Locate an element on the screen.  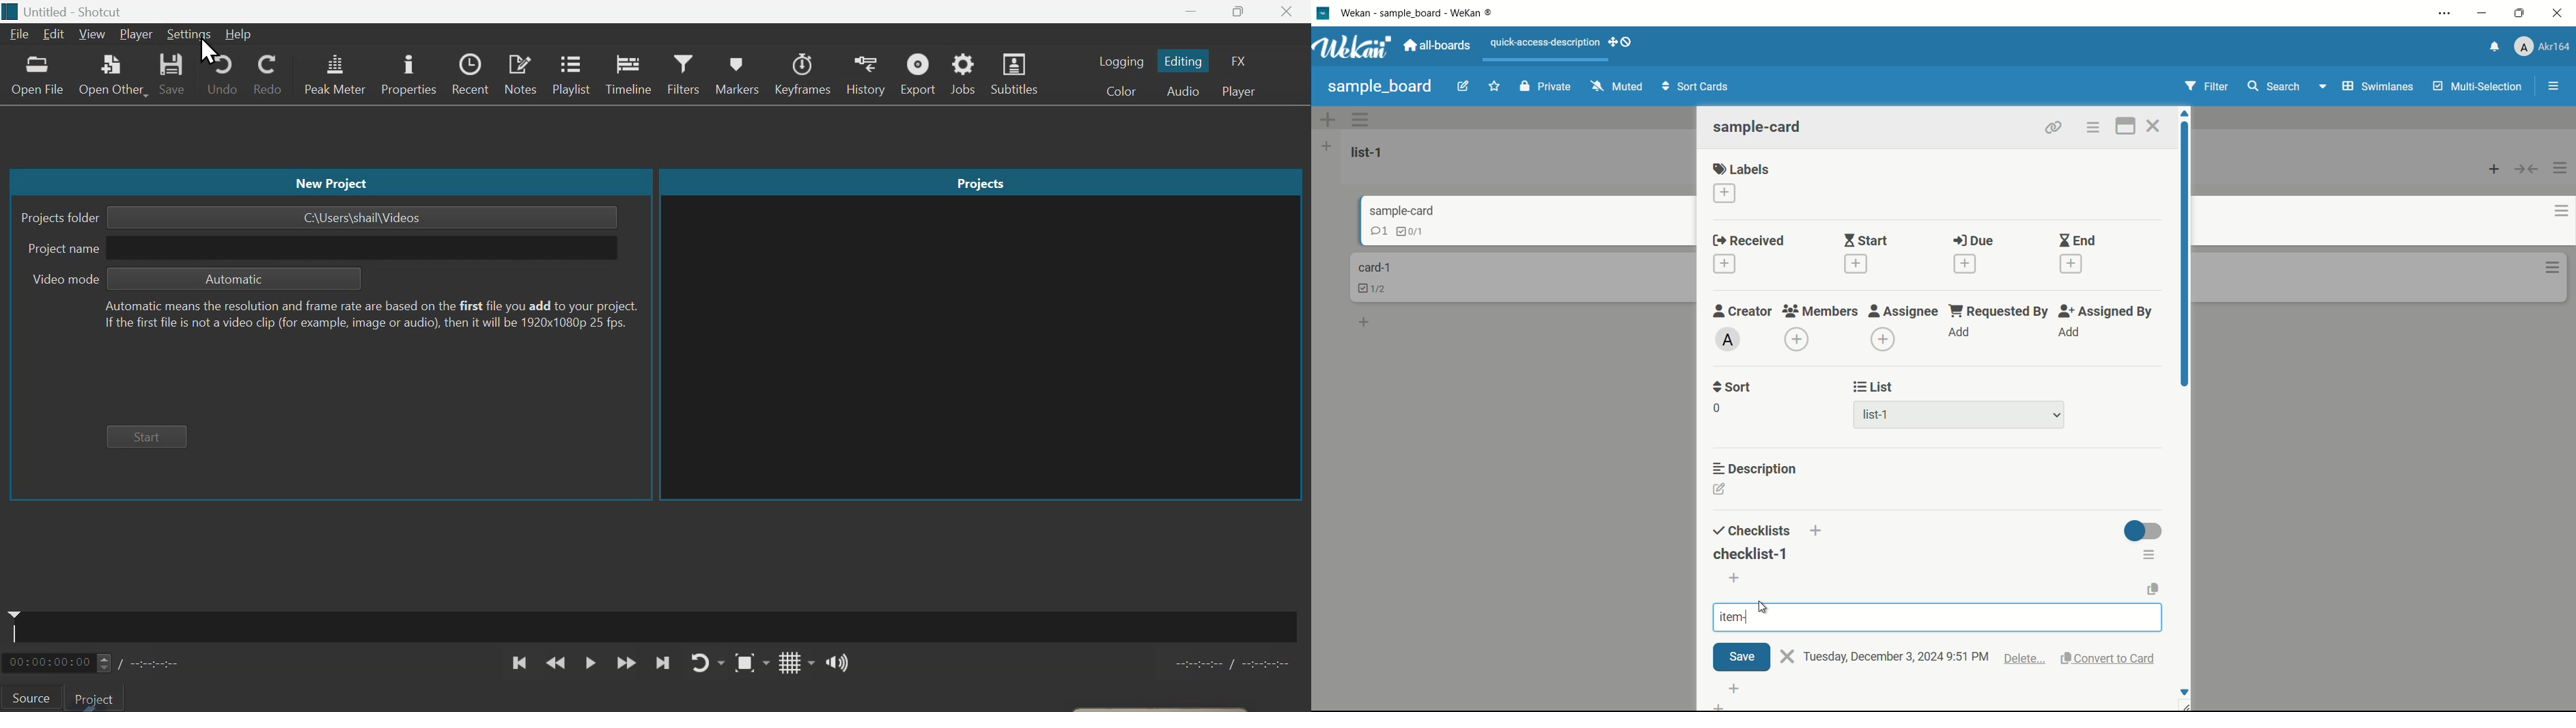
card actions is located at coordinates (2552, 212).